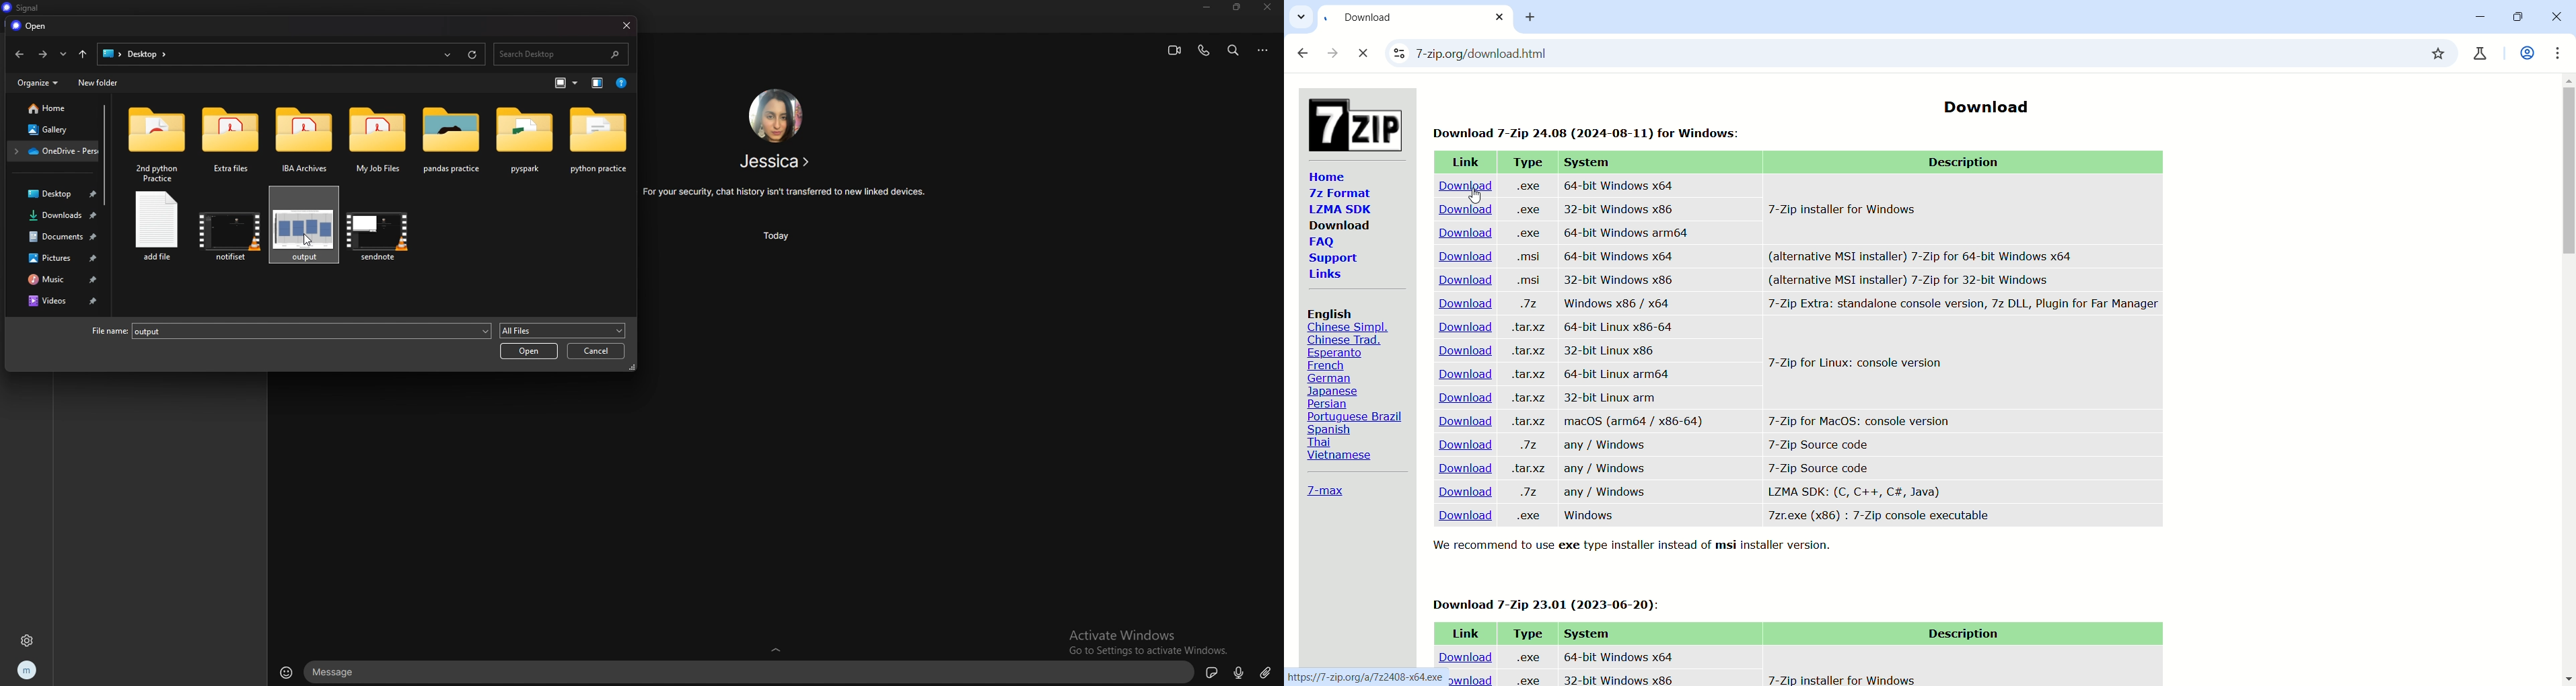 The height and width of the screenshot is (700, 2576). Describe the element at coordinates (1527, 258) in the screenshot. I see `msi` at that location.